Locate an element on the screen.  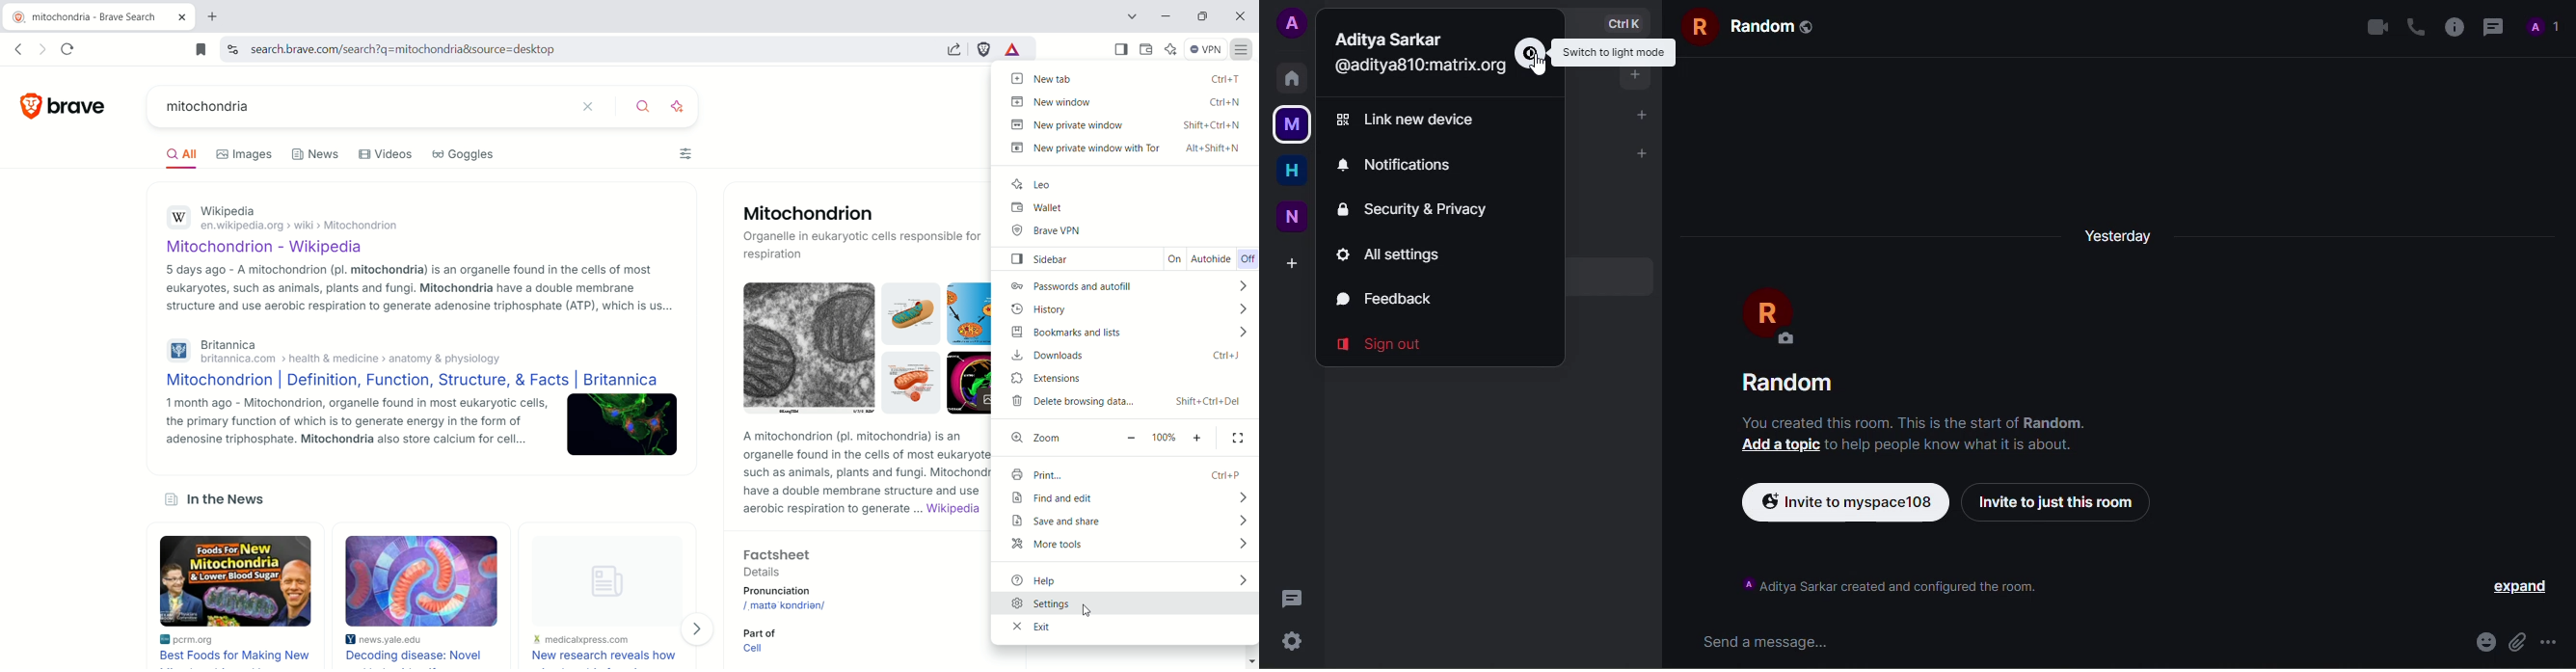
home is located at coordinates (1293, 77).